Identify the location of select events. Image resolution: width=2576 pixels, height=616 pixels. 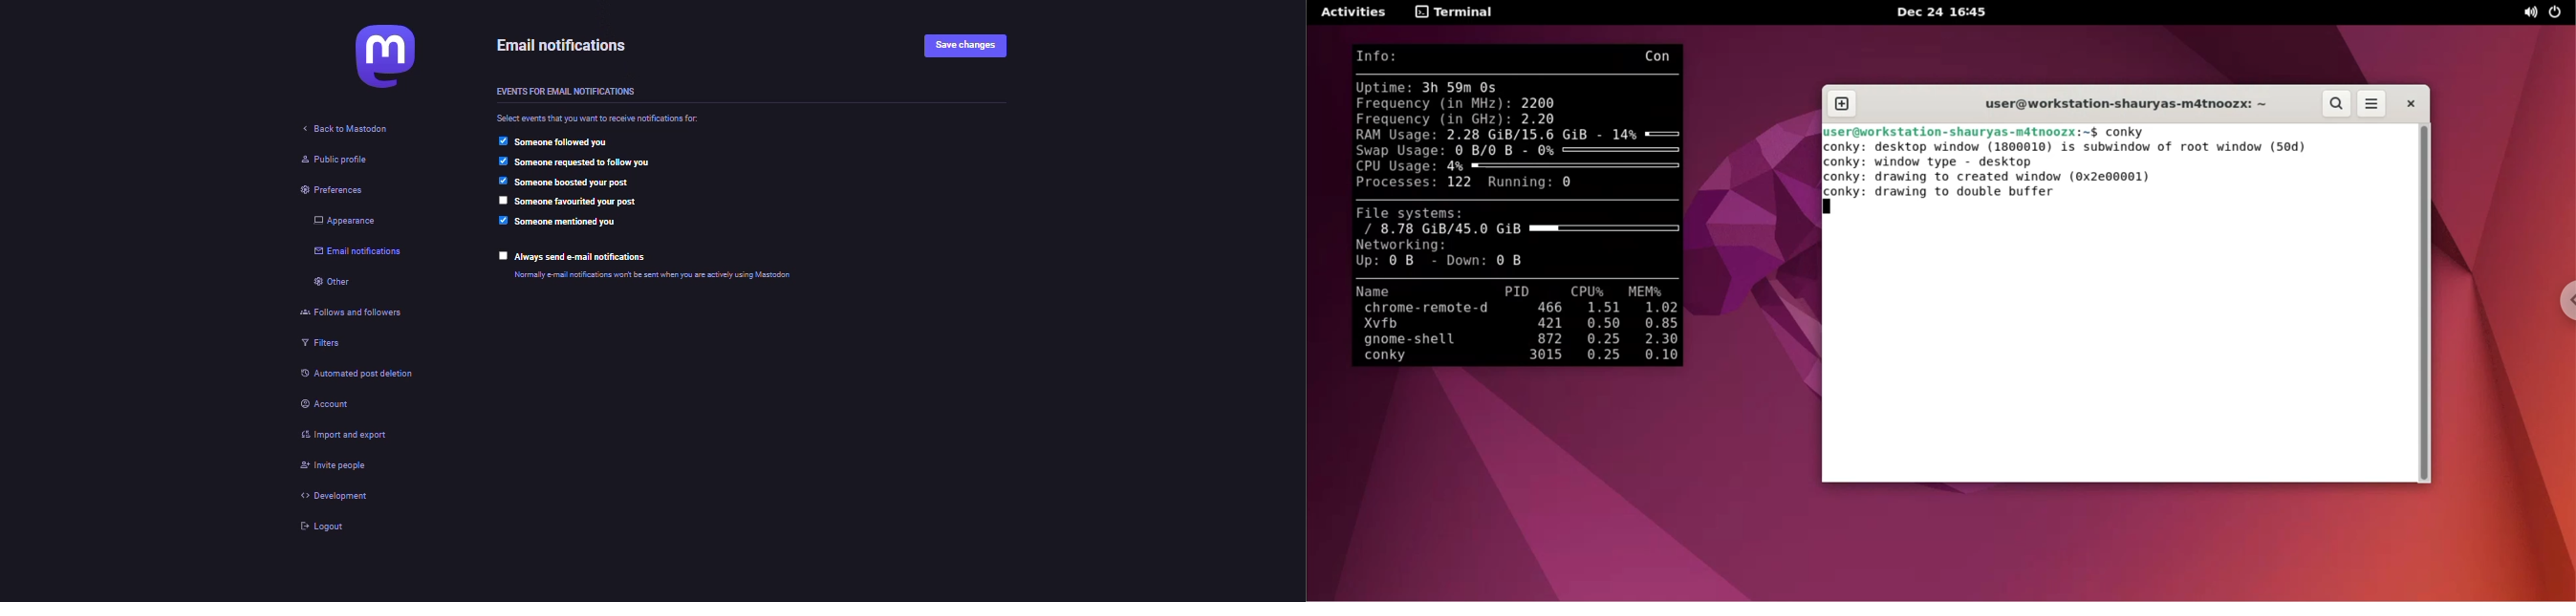
(602, 119).